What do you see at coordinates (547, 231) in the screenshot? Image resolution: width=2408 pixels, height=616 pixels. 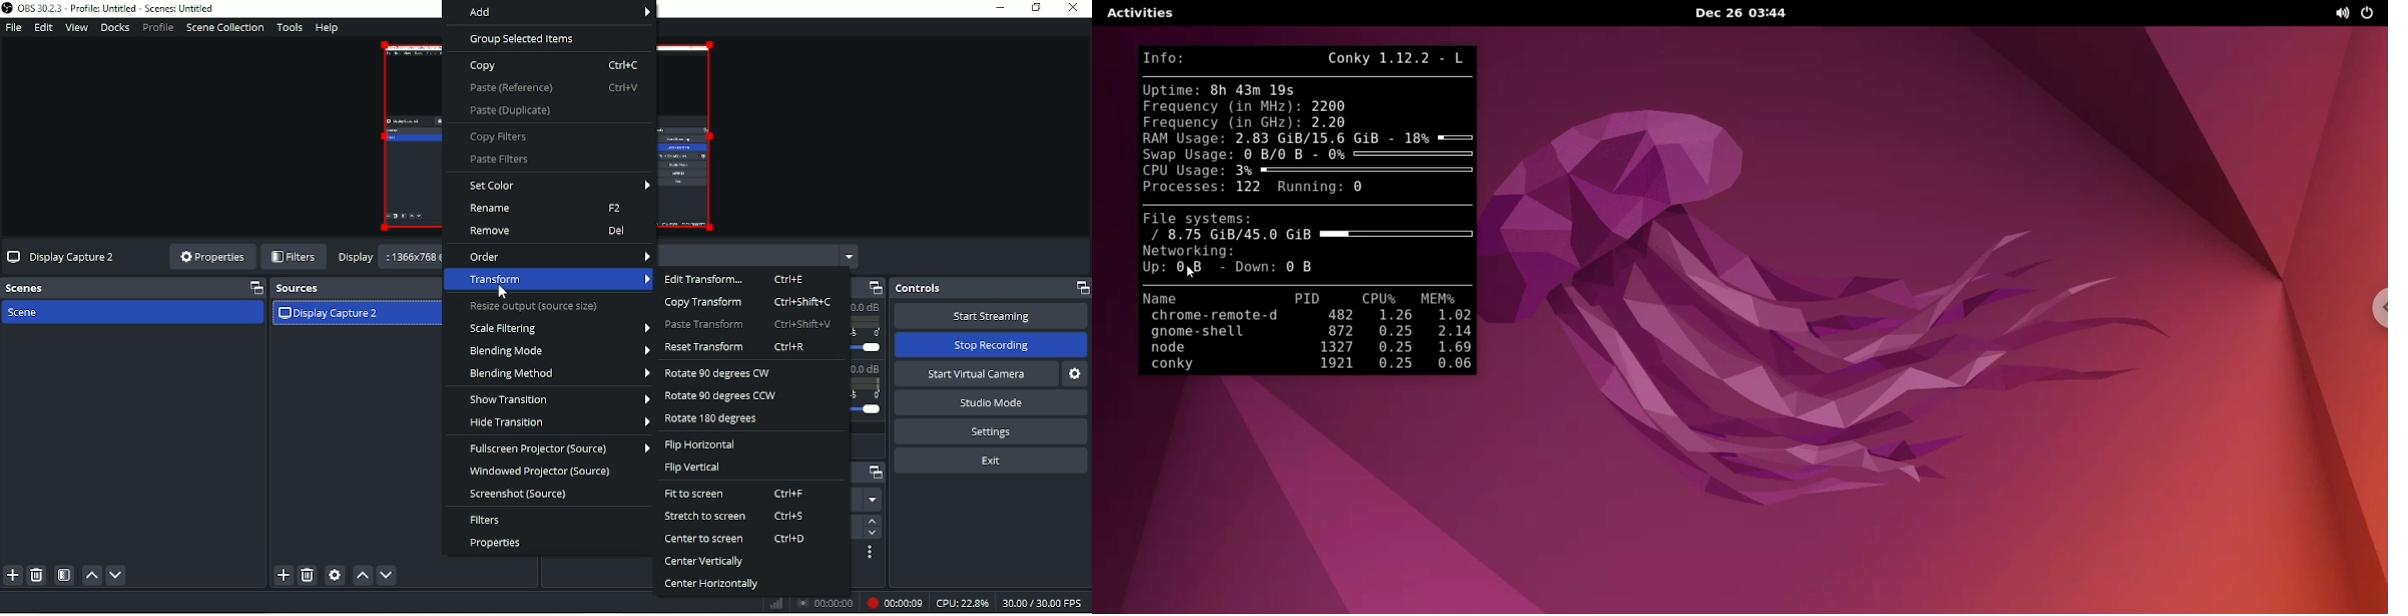 I see `Remove` at bounding box center [547, 231].